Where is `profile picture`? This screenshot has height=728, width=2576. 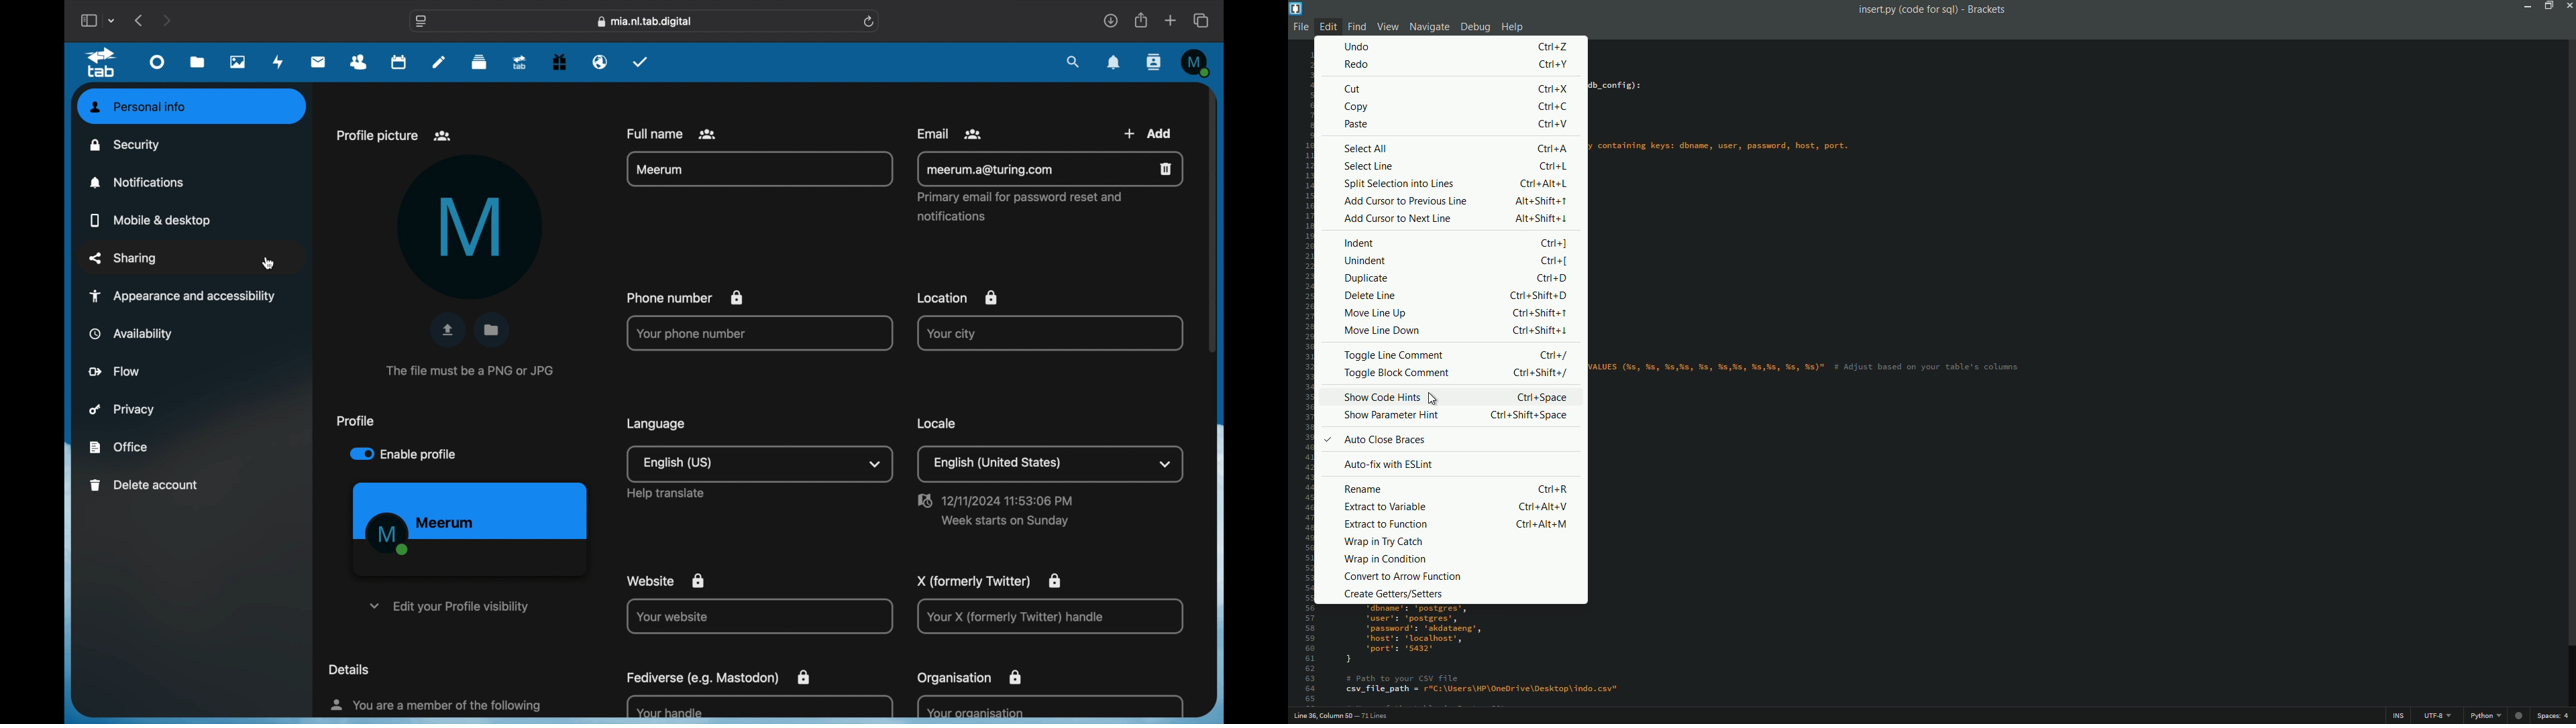
profile picture is located at coordinates (392, 135).